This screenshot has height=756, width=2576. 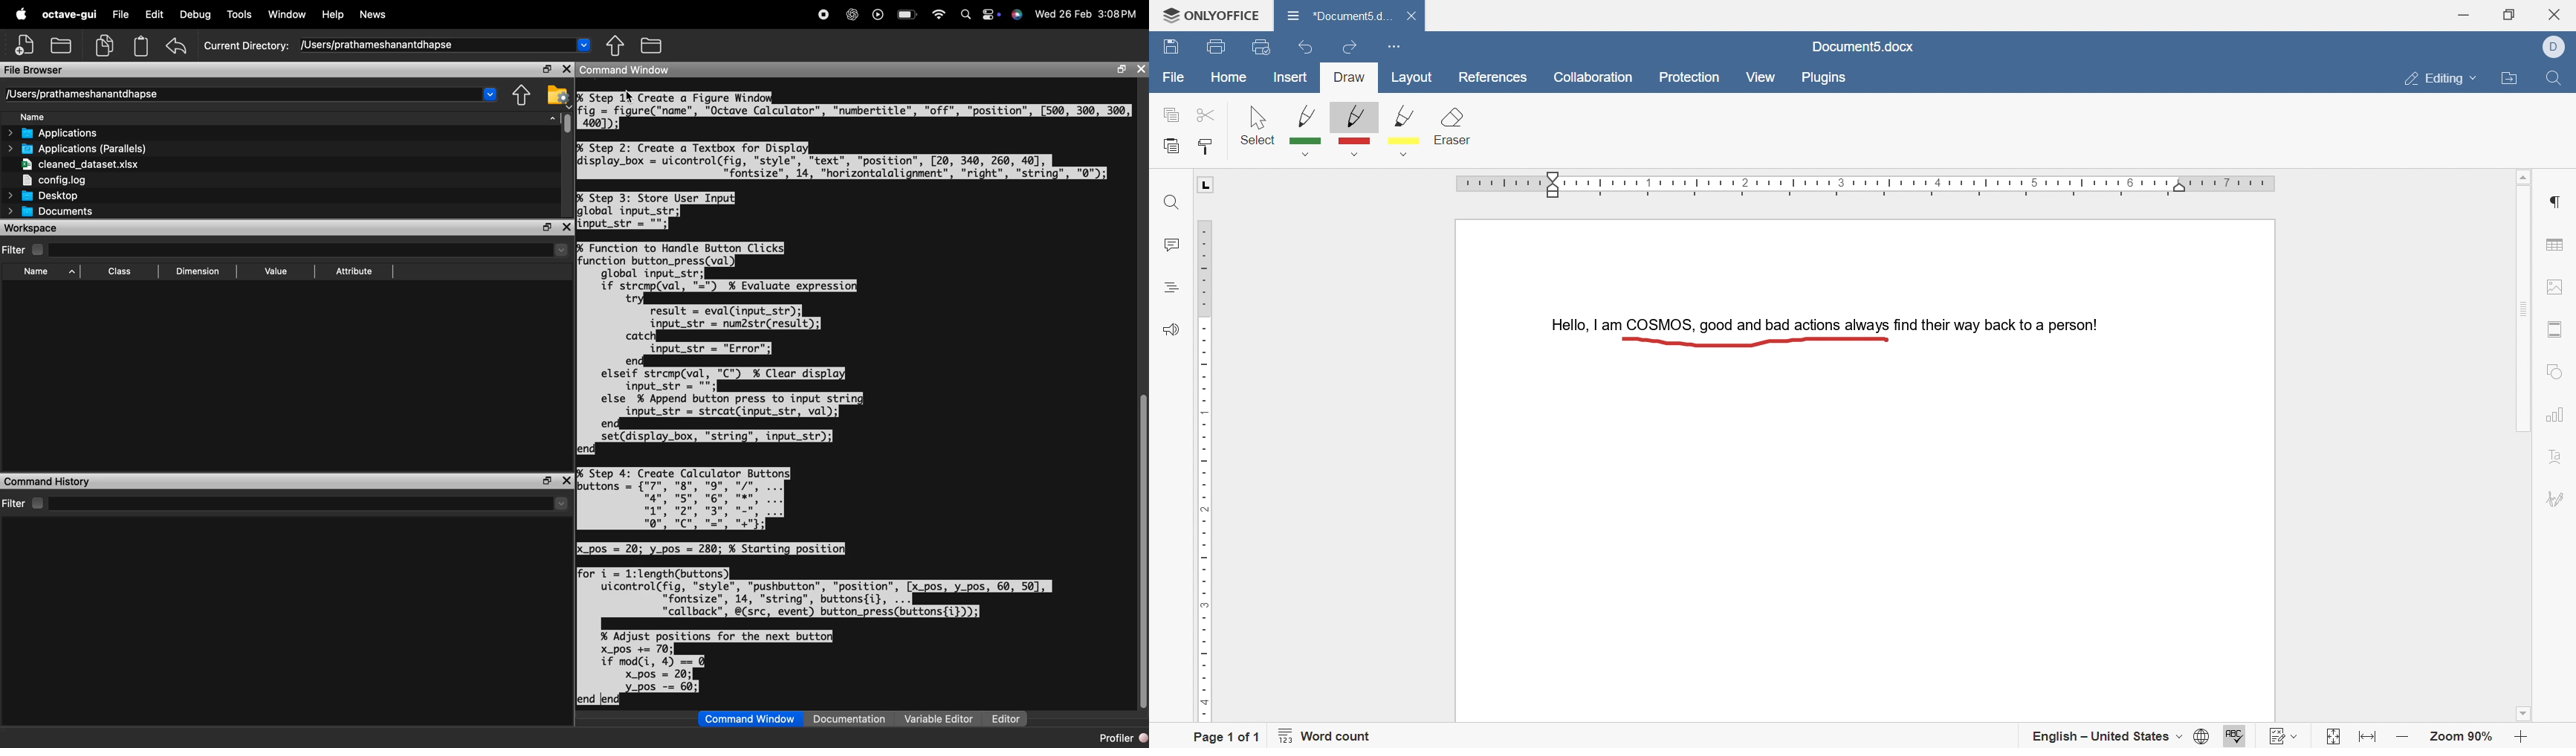 I want to click on One directory up, so click(x=651, y=46).